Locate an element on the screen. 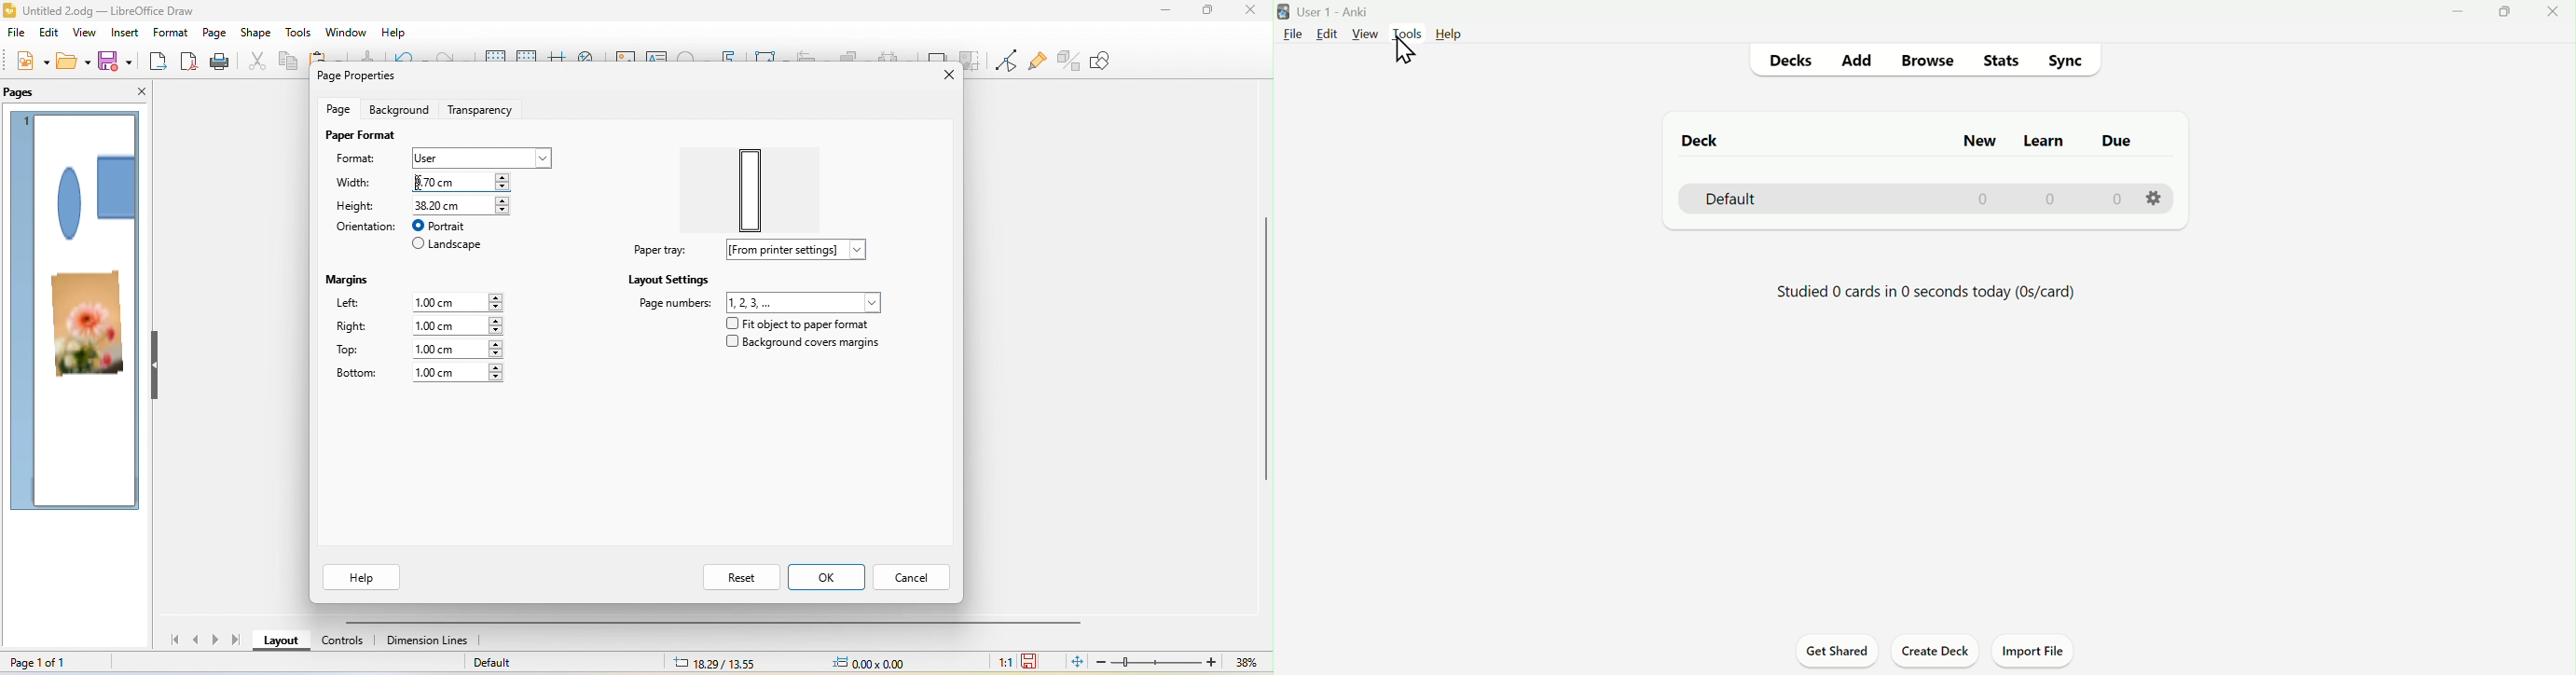 This screenshot has width=2576, height=700. Learn is located at coordinates (2040, 139).